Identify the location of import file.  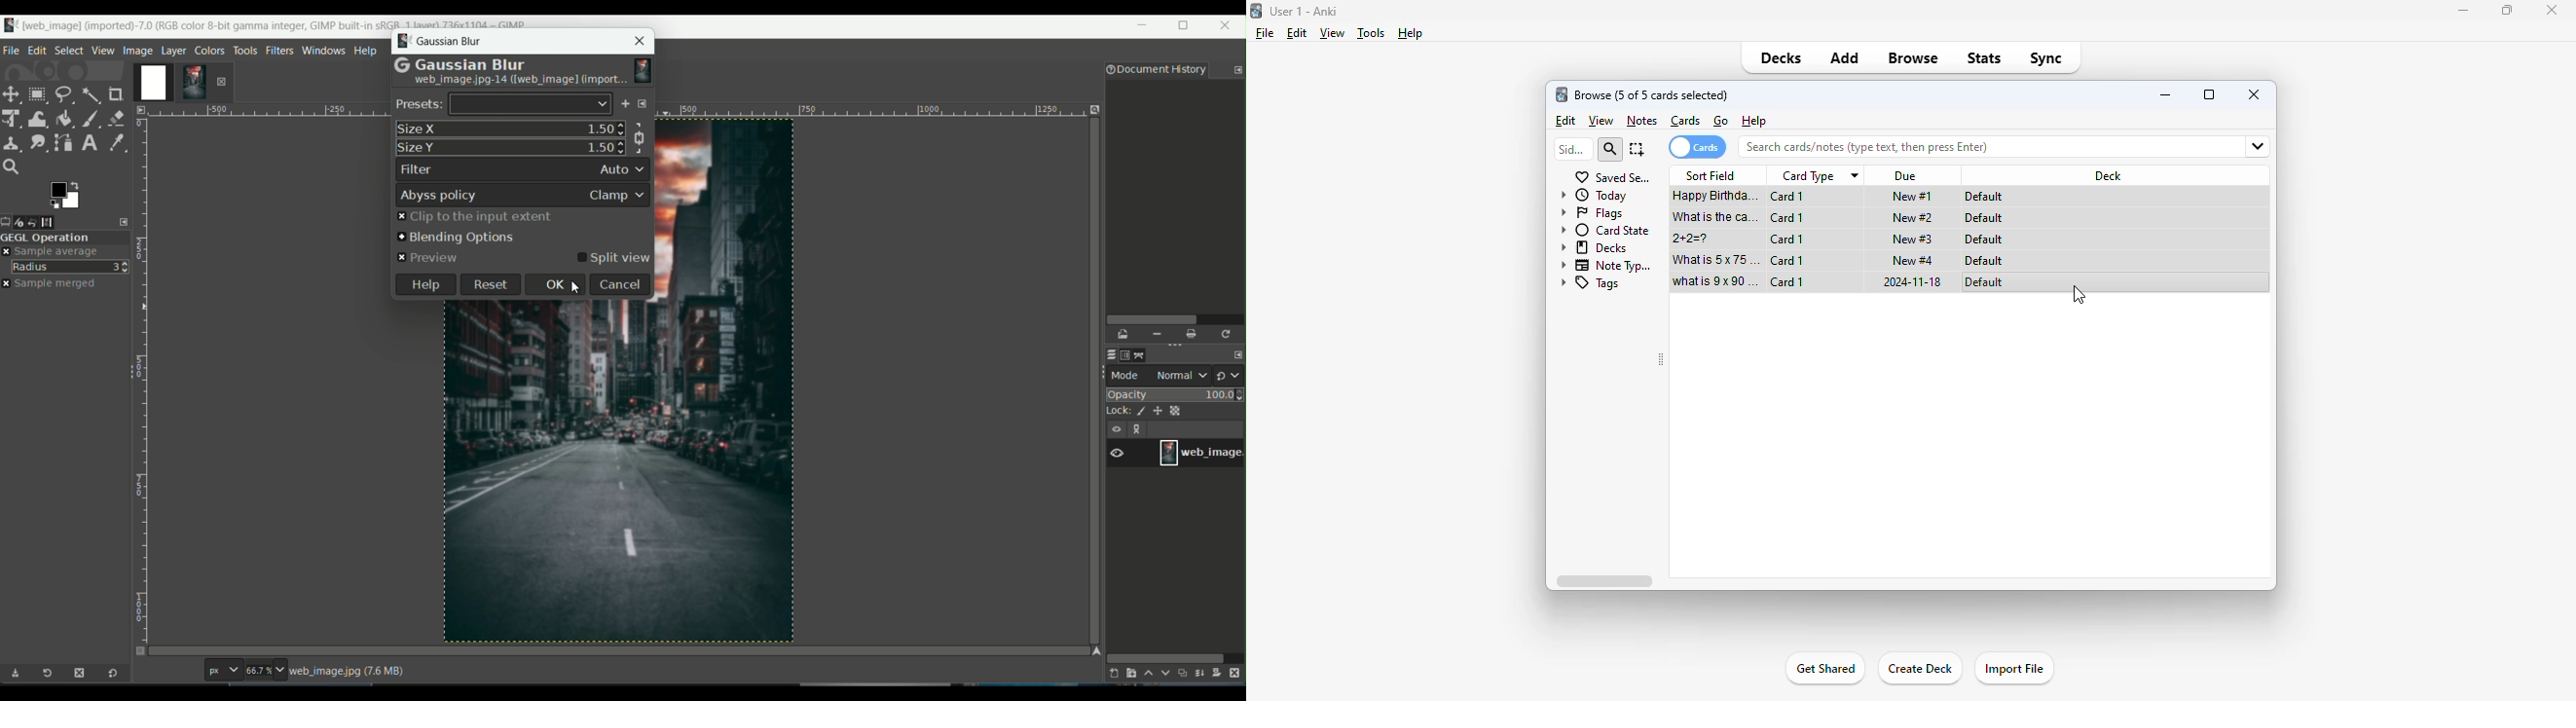
(2014, 668).